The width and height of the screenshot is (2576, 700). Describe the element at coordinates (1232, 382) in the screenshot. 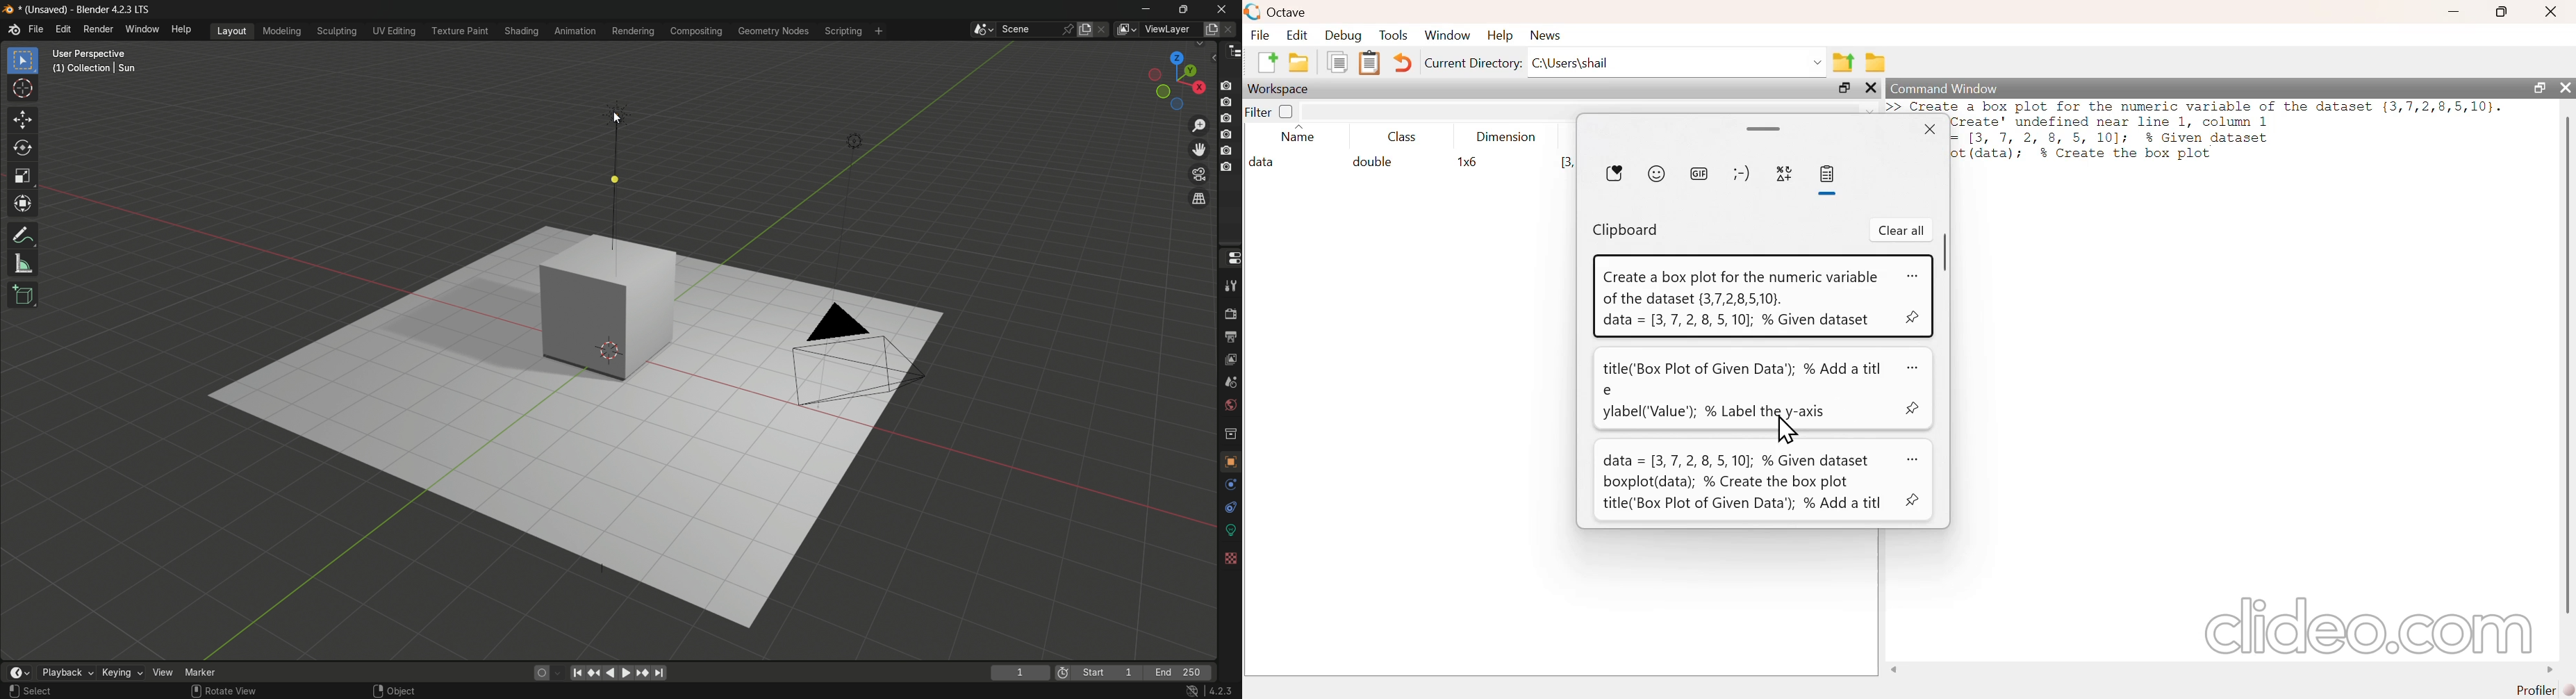

I see `scene` at that location.